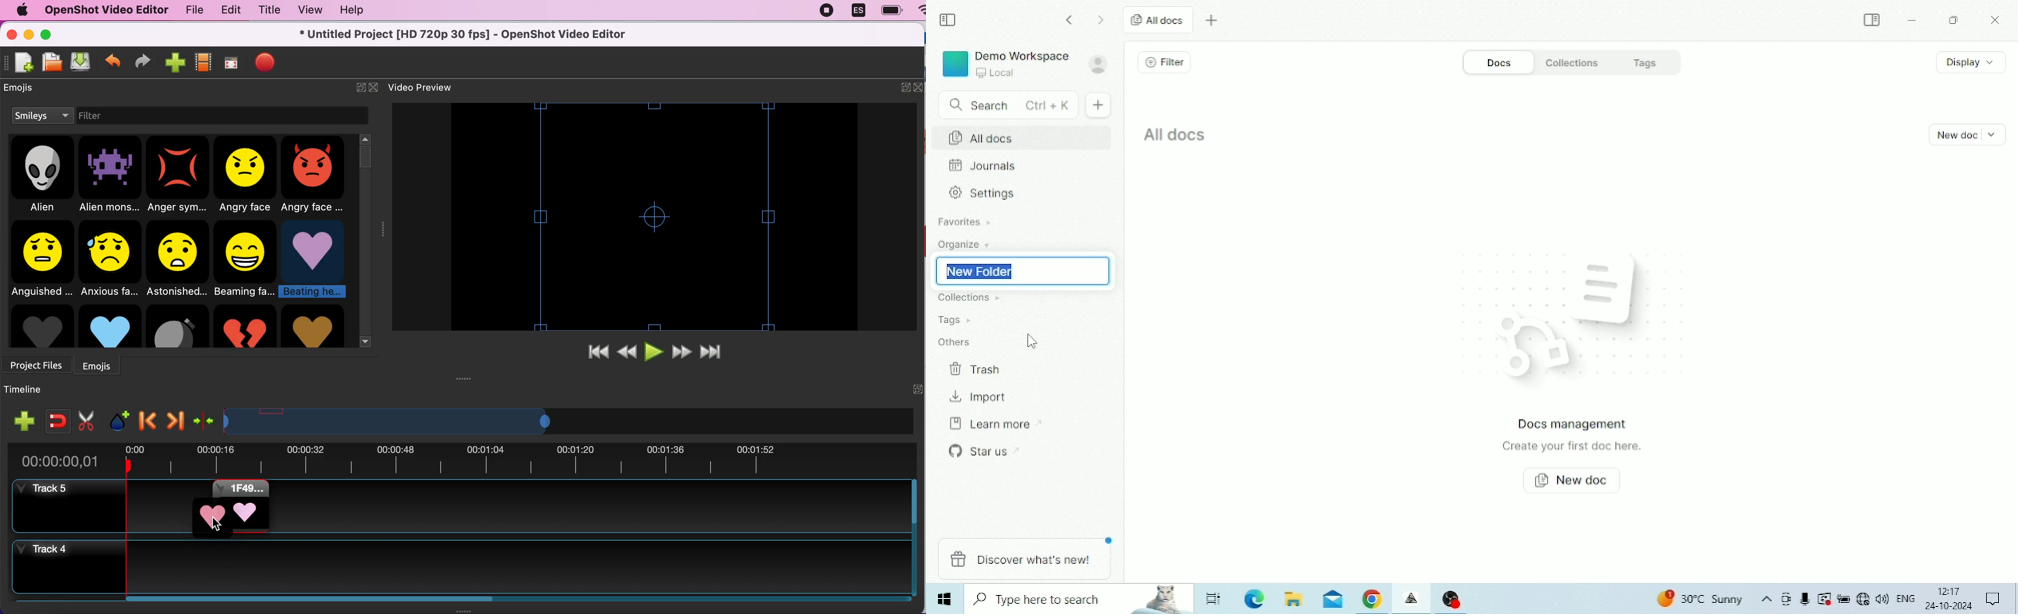  I want to click on All docs, so click(1020, 137).